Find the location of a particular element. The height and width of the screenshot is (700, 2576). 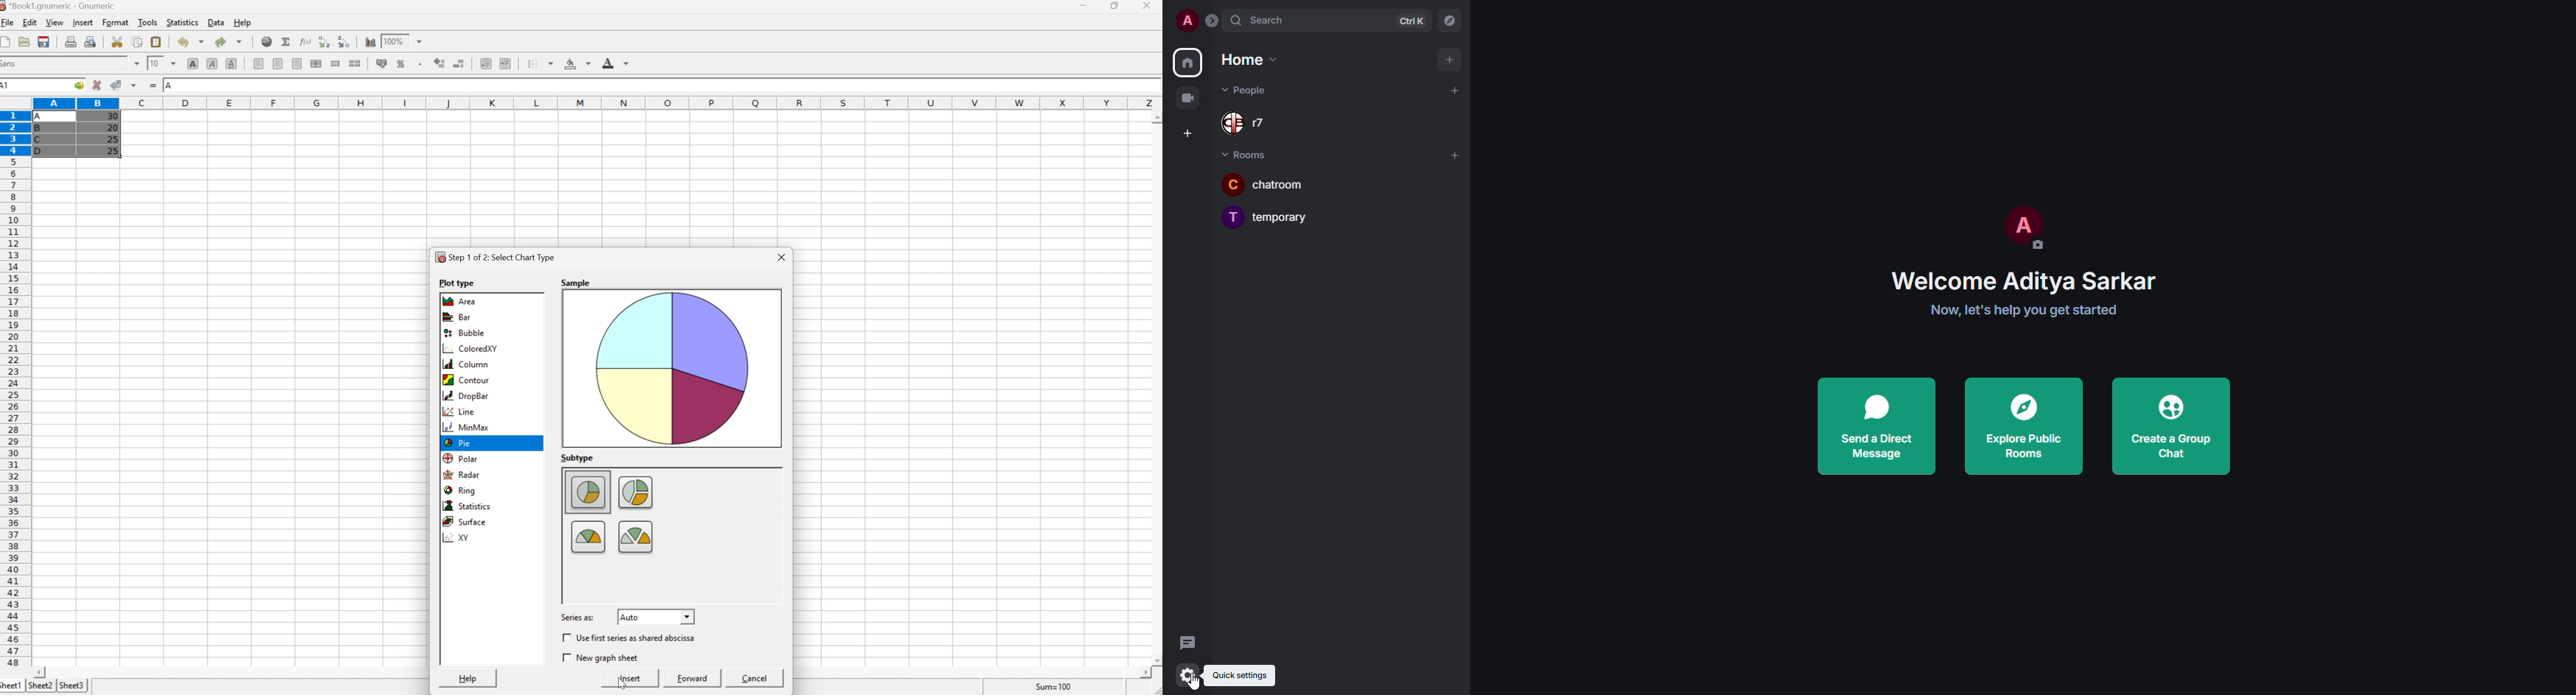

search is located at coordinates (1271, 21).